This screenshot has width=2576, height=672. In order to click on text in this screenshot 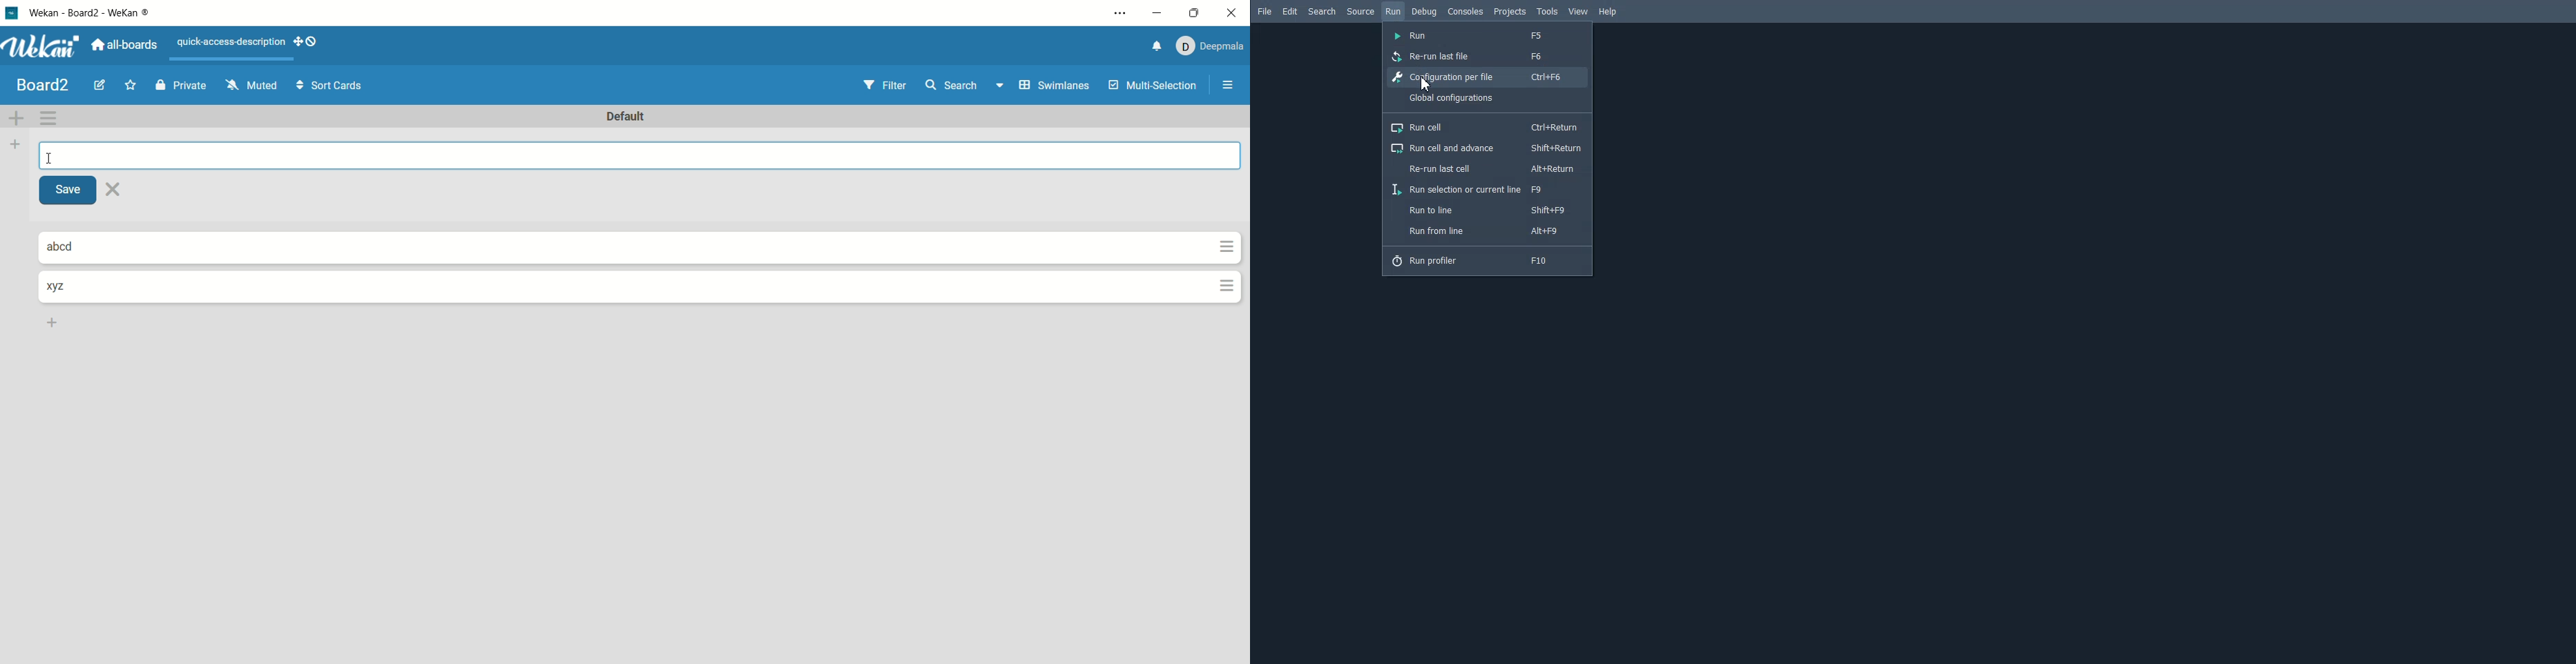, I will do `click(229, 44)`.